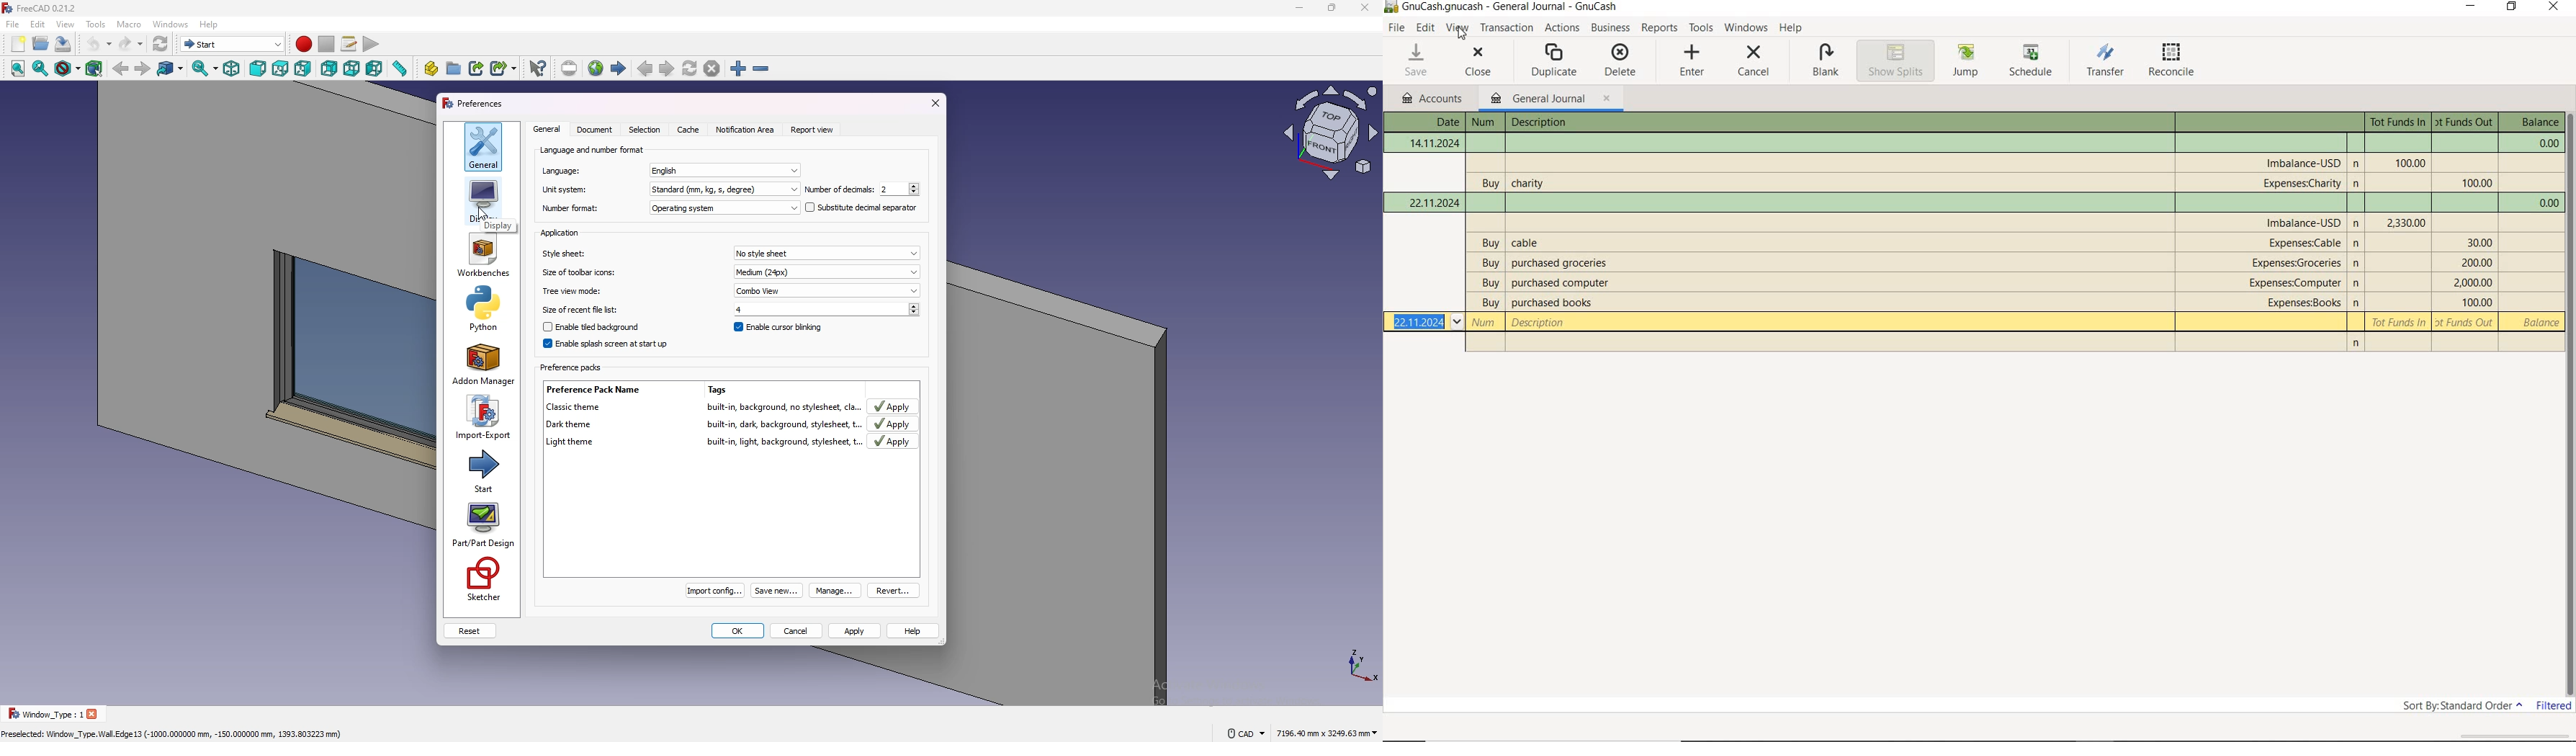 The height and width of the screenshot is (756, 2576). I want to click on built-in, dark, background, stylesheet, t., so click(783, 424).